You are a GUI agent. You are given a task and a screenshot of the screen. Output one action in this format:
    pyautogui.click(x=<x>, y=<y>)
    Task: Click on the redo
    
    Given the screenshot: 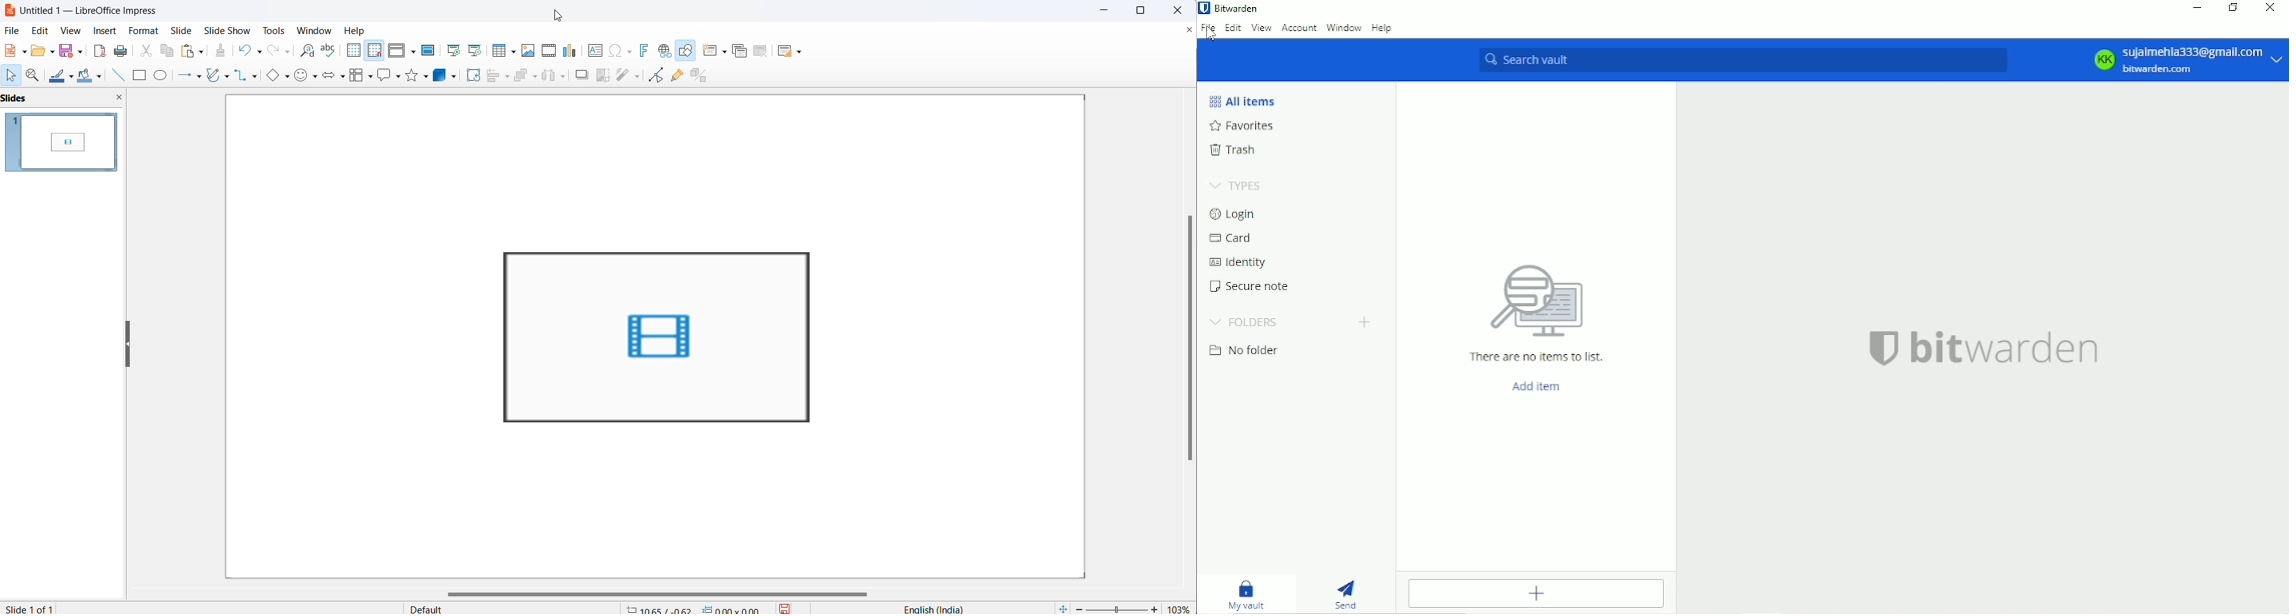 What is the action you would take?
    pyautogui.click(x=273, y=51)
    